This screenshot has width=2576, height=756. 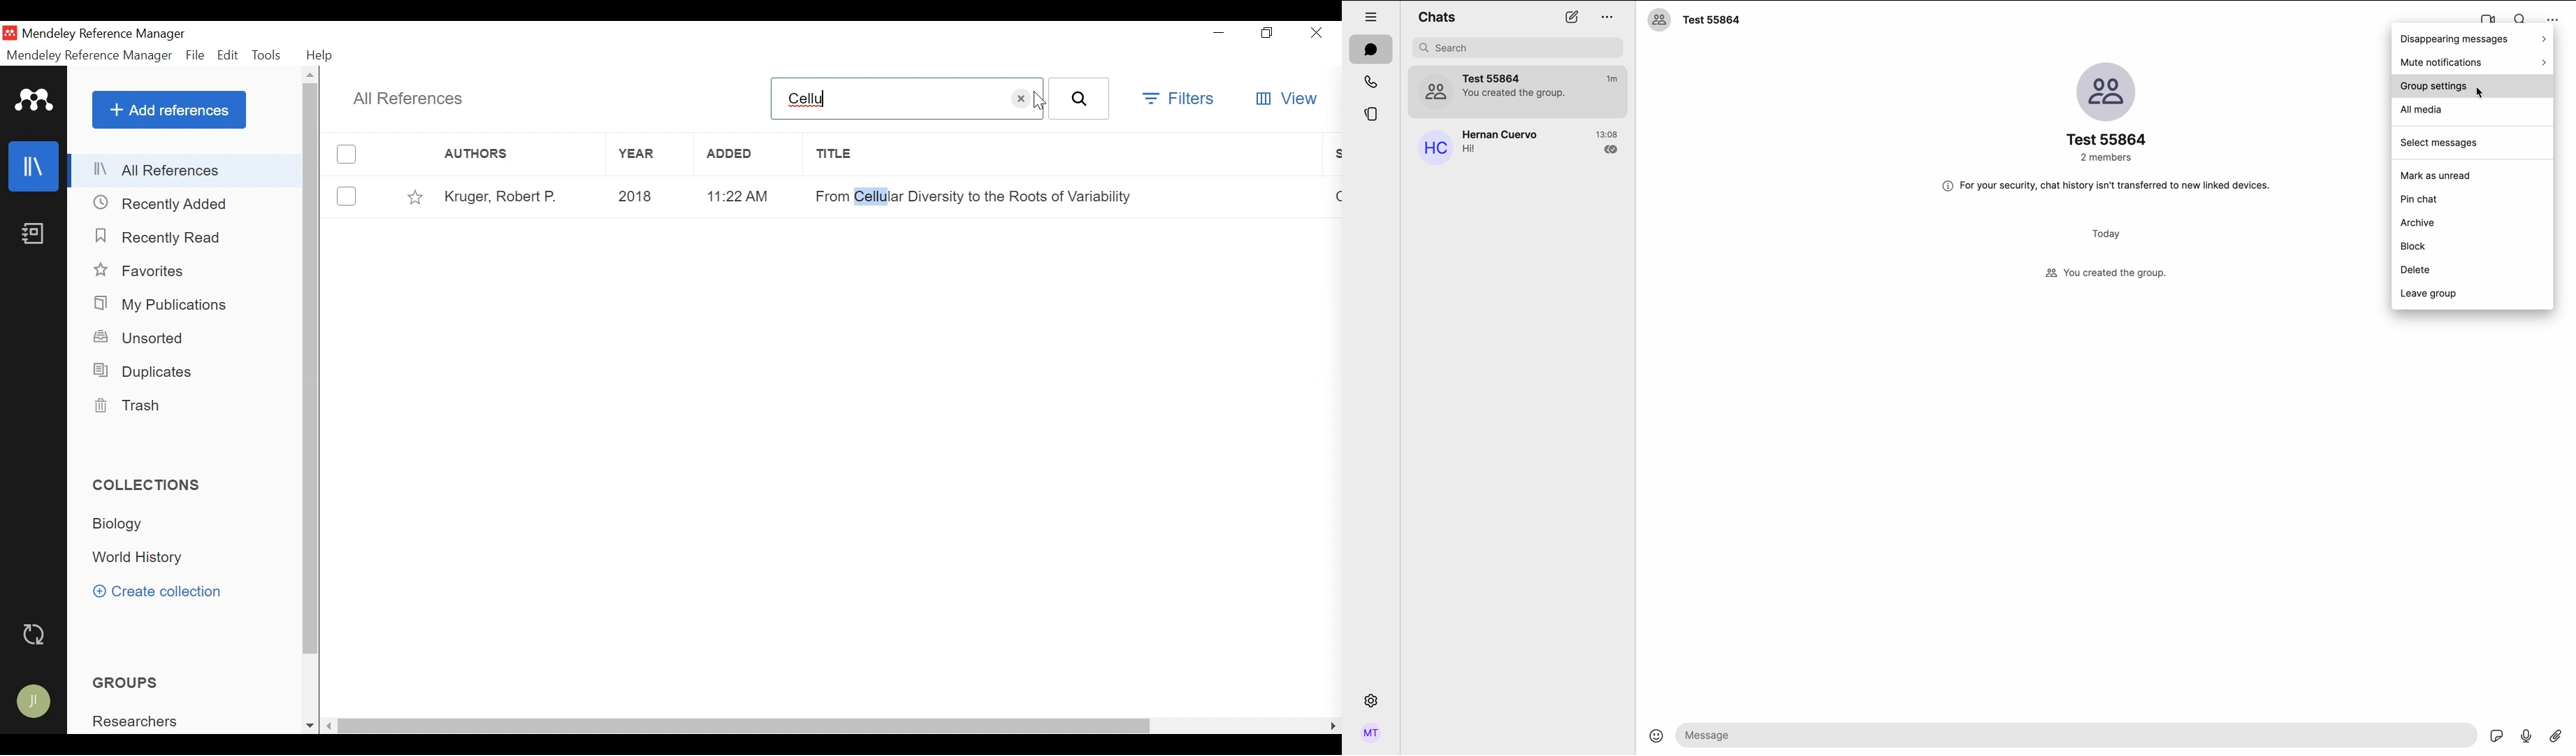 I want to click on All References, so click(x=410, y=100).